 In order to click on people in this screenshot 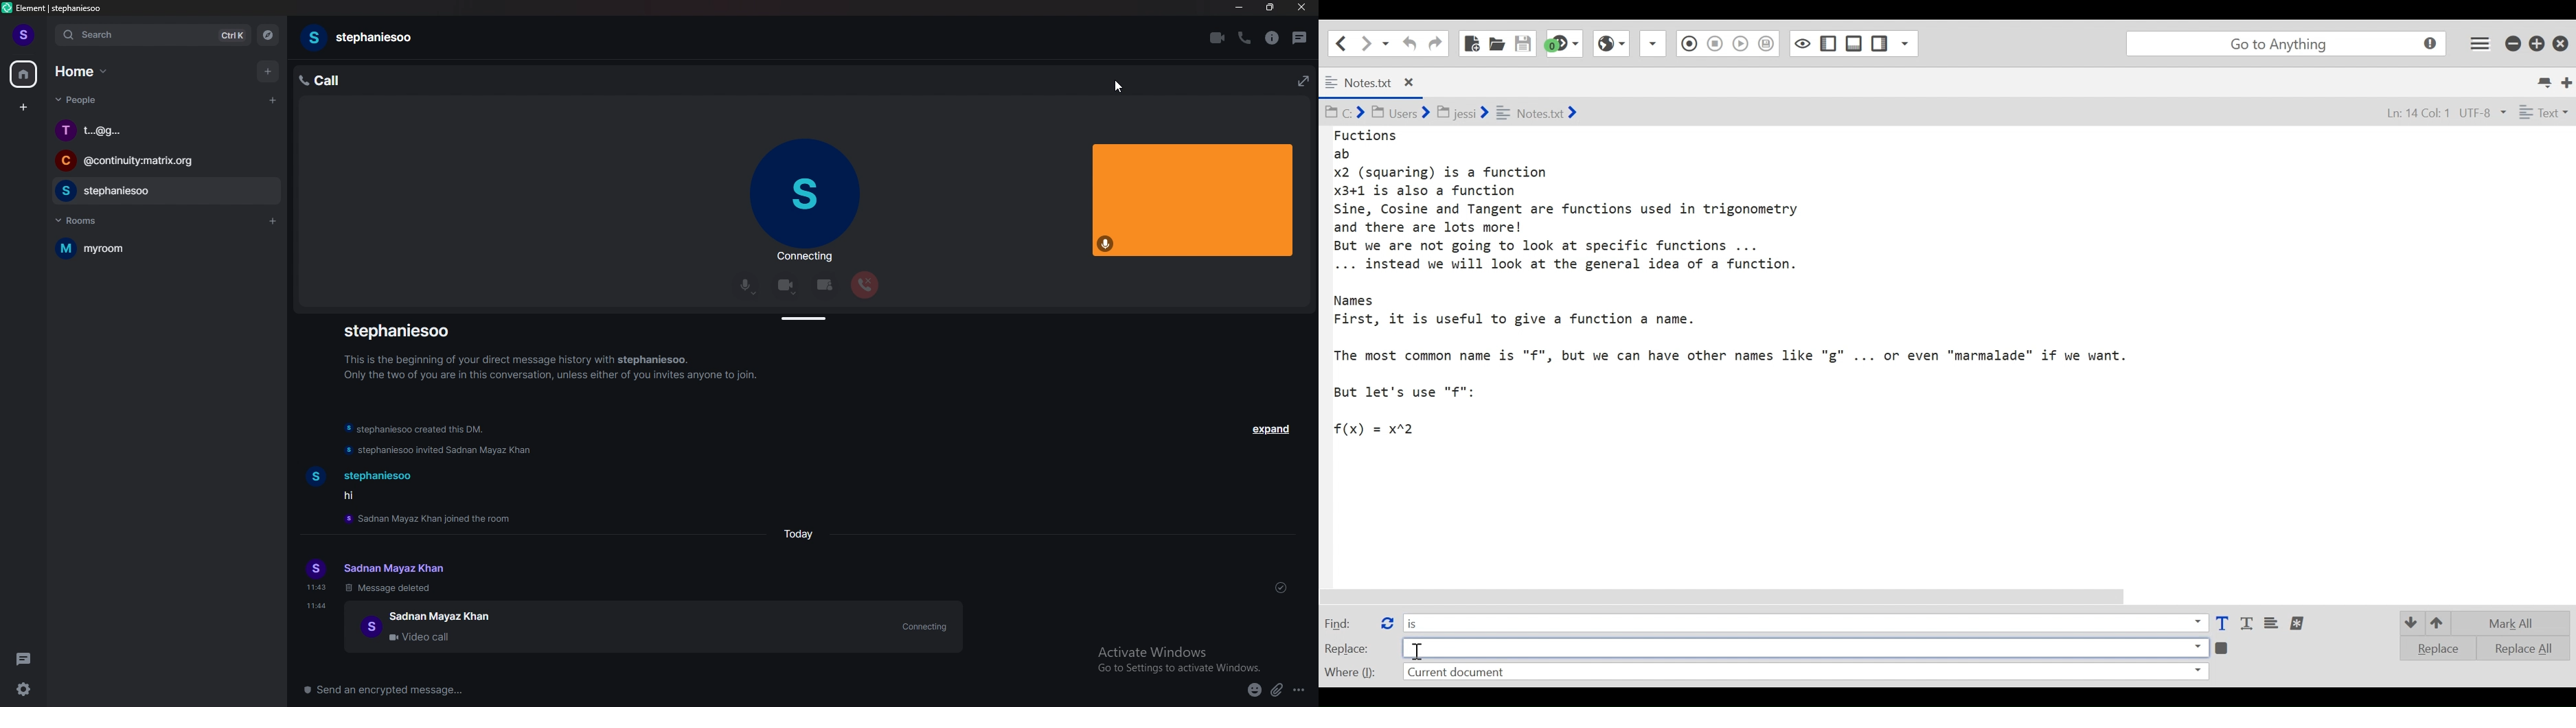, I will do `click(79, 100)`.